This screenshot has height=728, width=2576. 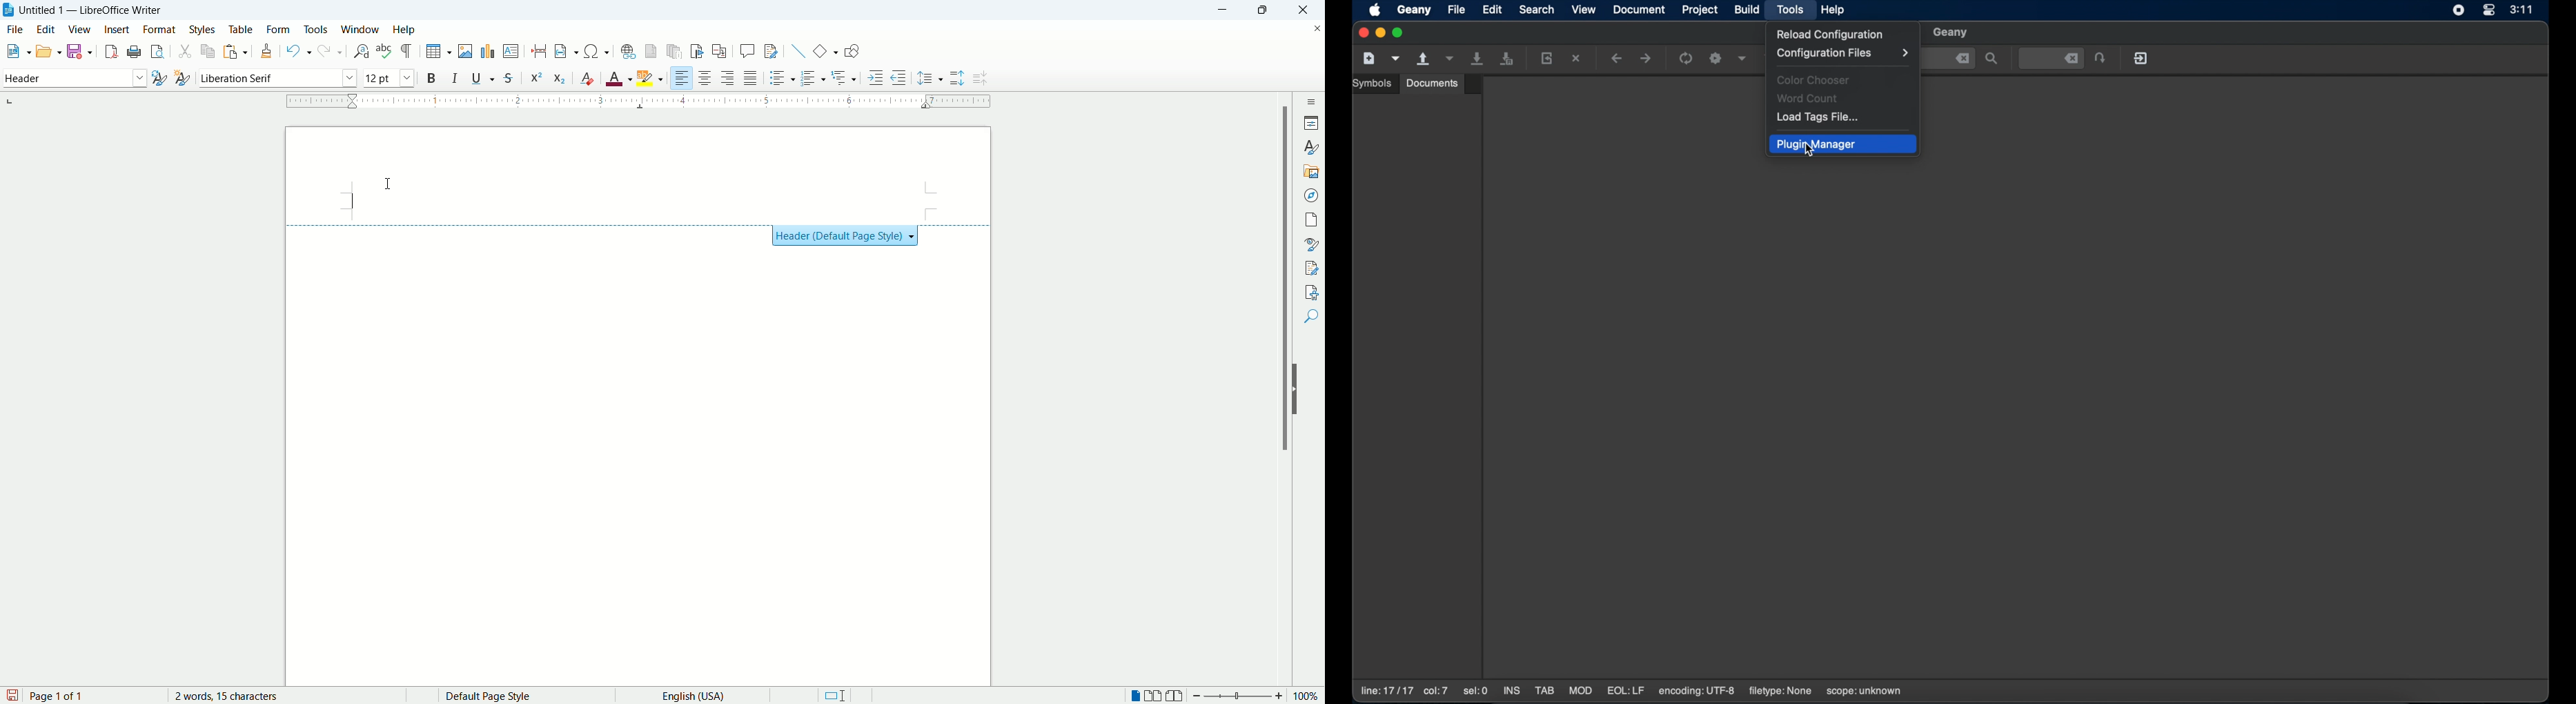 What do you see at coordinates (834, 695) in the screenshot?
I see `standard selection` at bounding box center [834, 695].